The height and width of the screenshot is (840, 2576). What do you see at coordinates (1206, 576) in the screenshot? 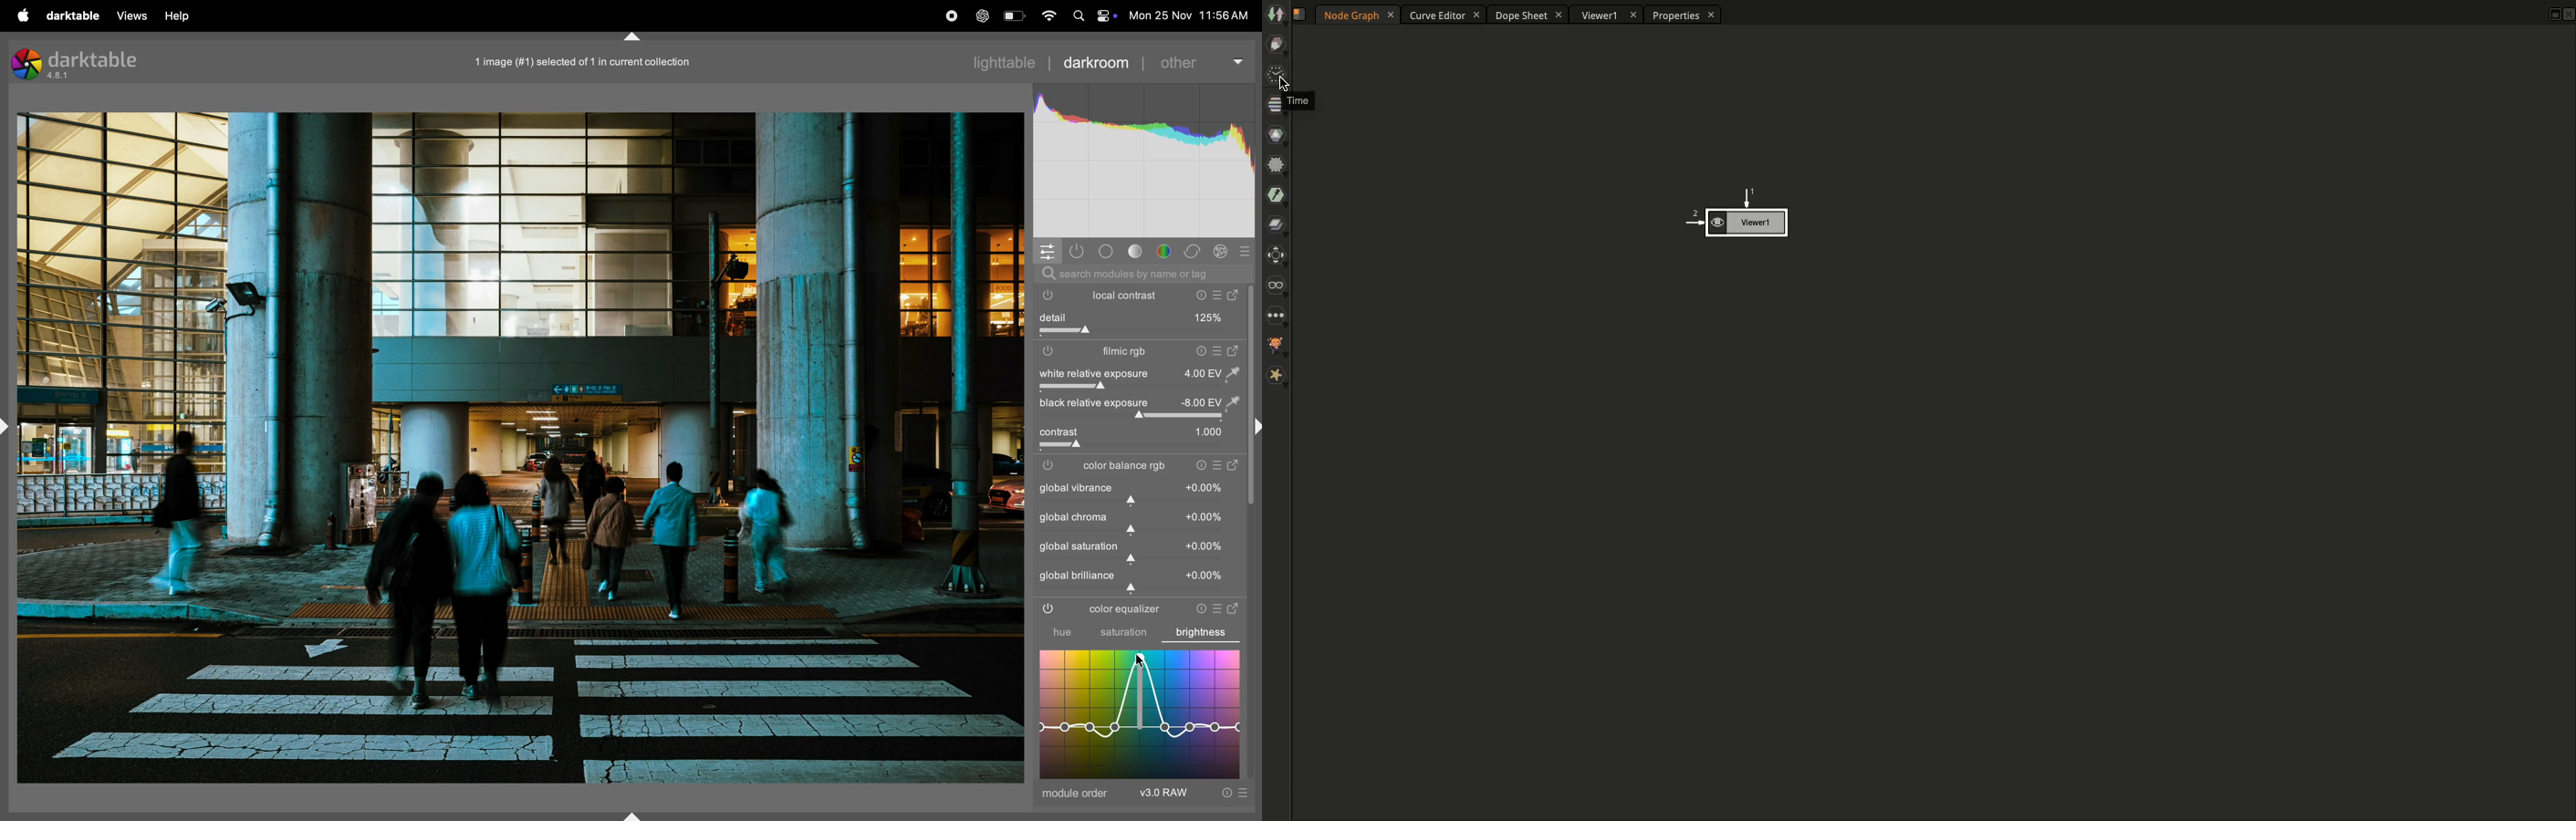
I see `value` at bounding box center [1206, 576].